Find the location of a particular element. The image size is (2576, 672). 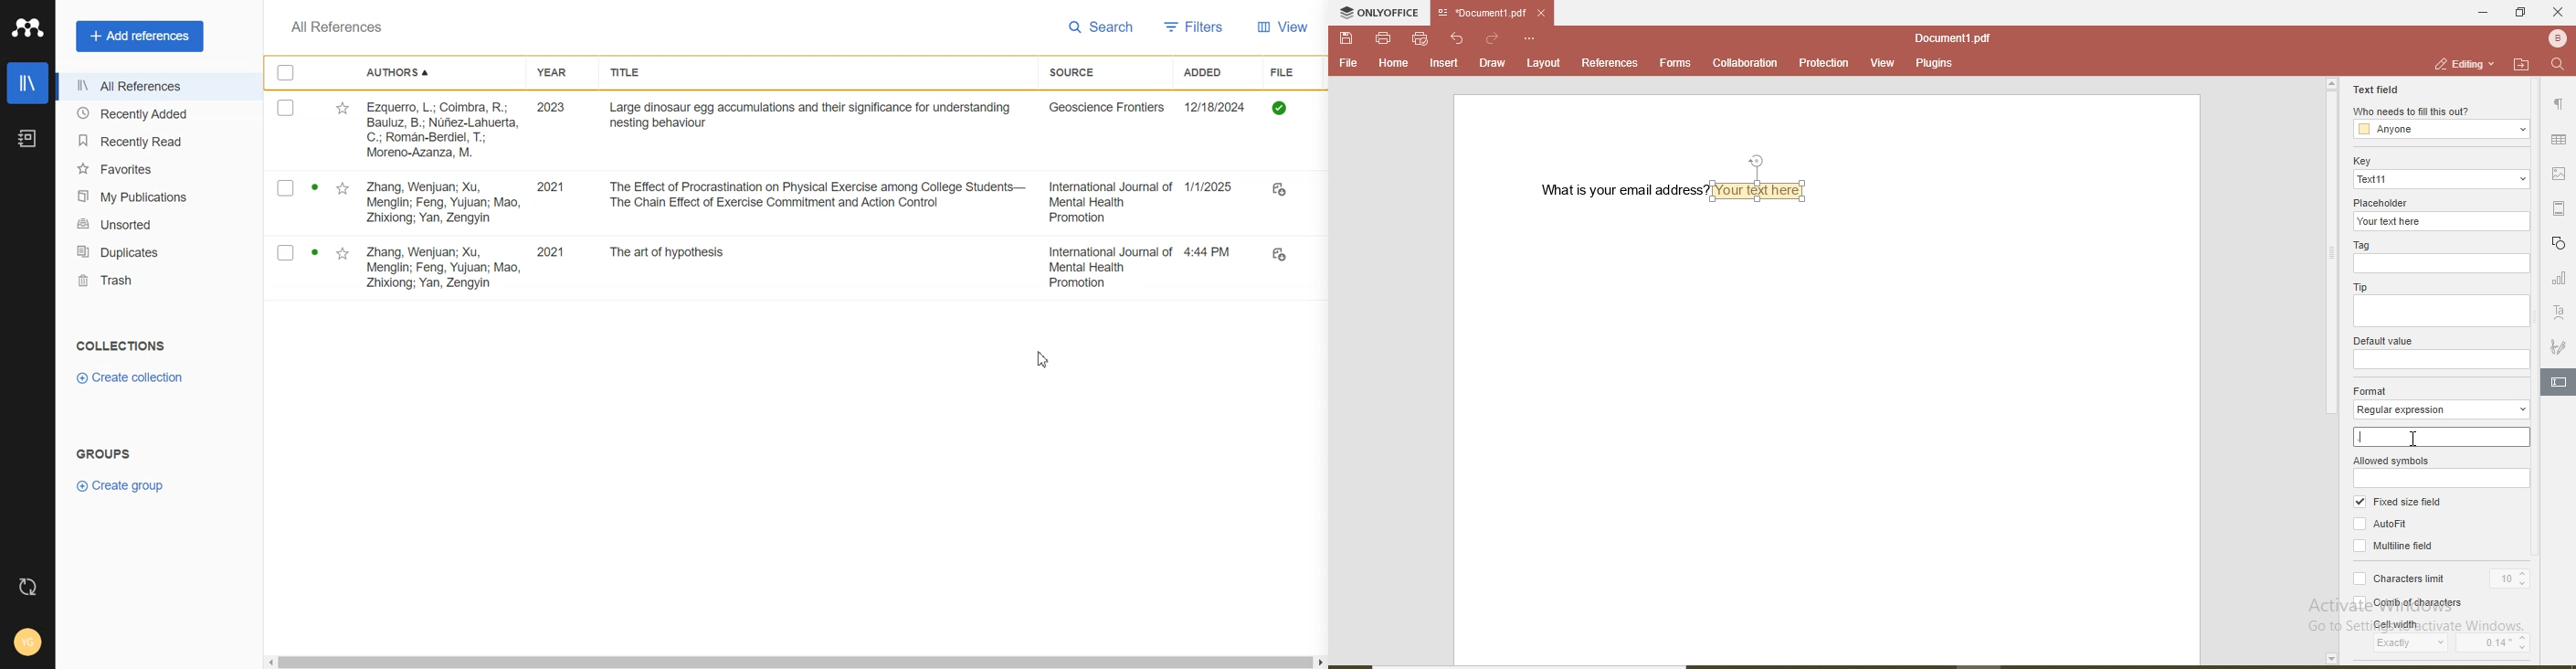

shapes is located at coordinates (2560, 244).